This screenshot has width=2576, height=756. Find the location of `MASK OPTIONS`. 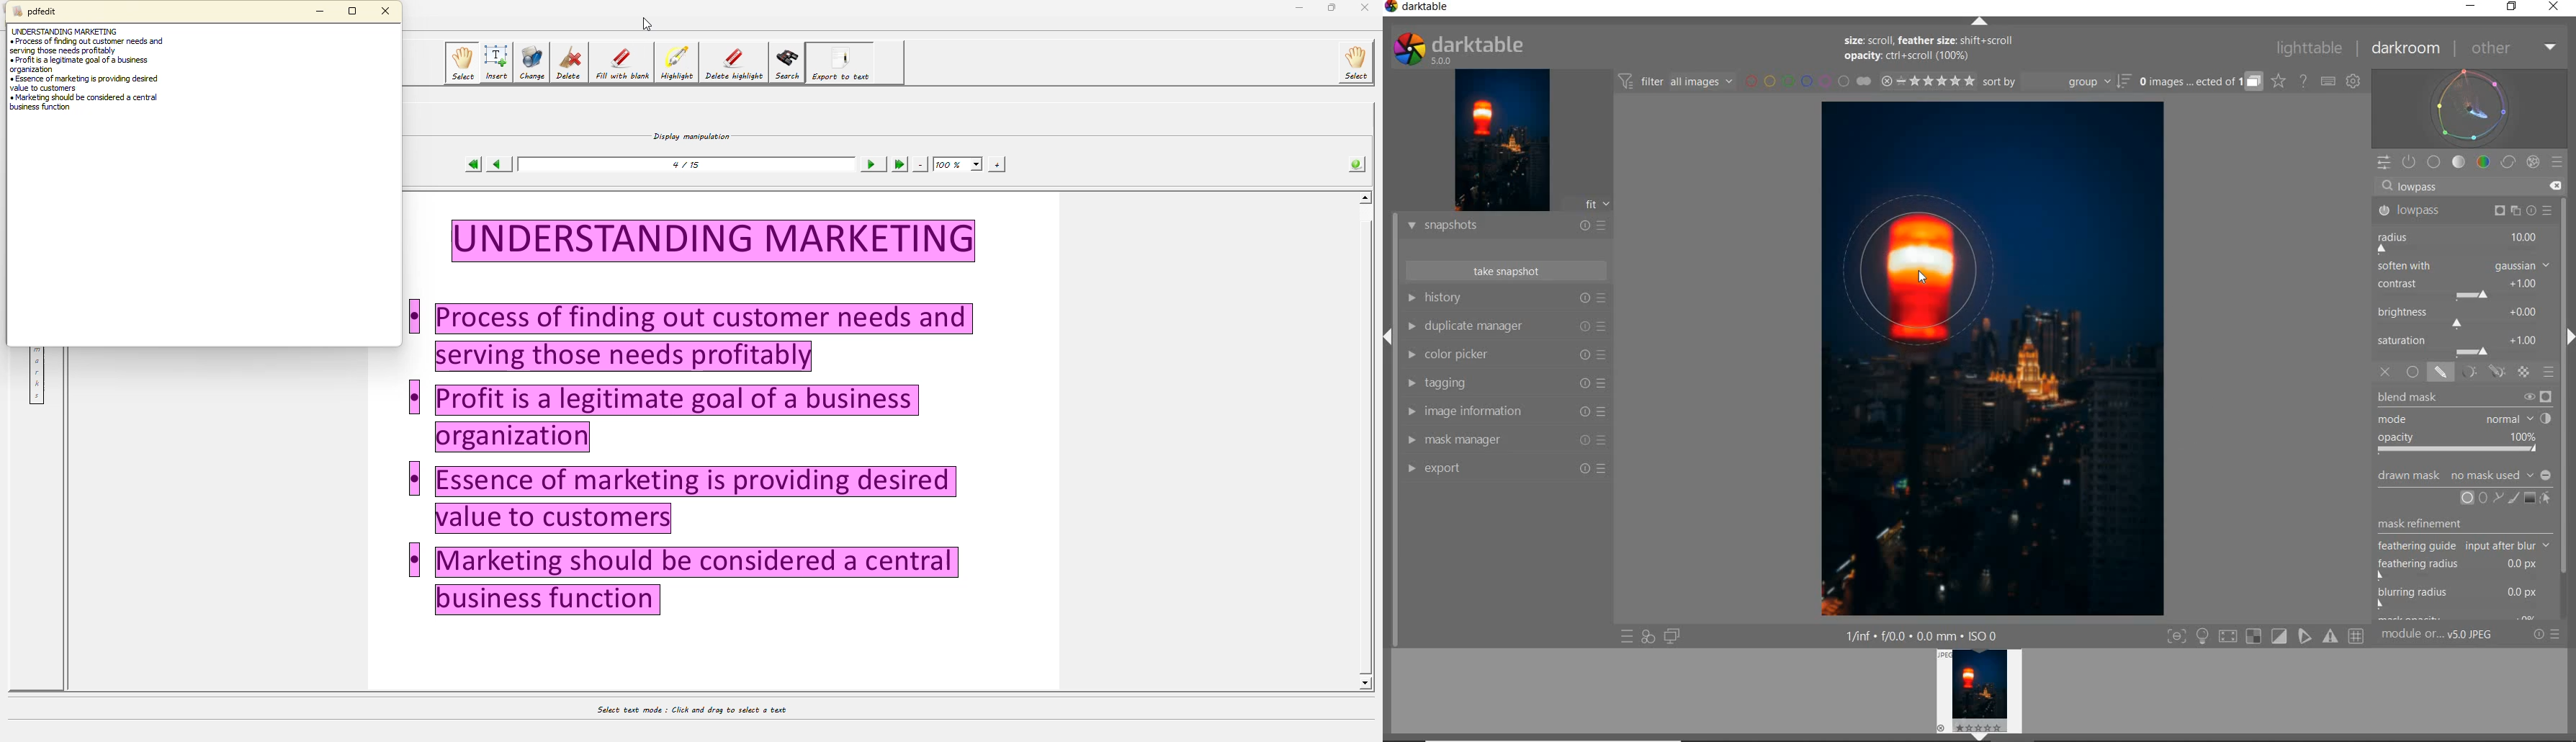

MASK OPTIONS is located at coordinates (2481, 372).